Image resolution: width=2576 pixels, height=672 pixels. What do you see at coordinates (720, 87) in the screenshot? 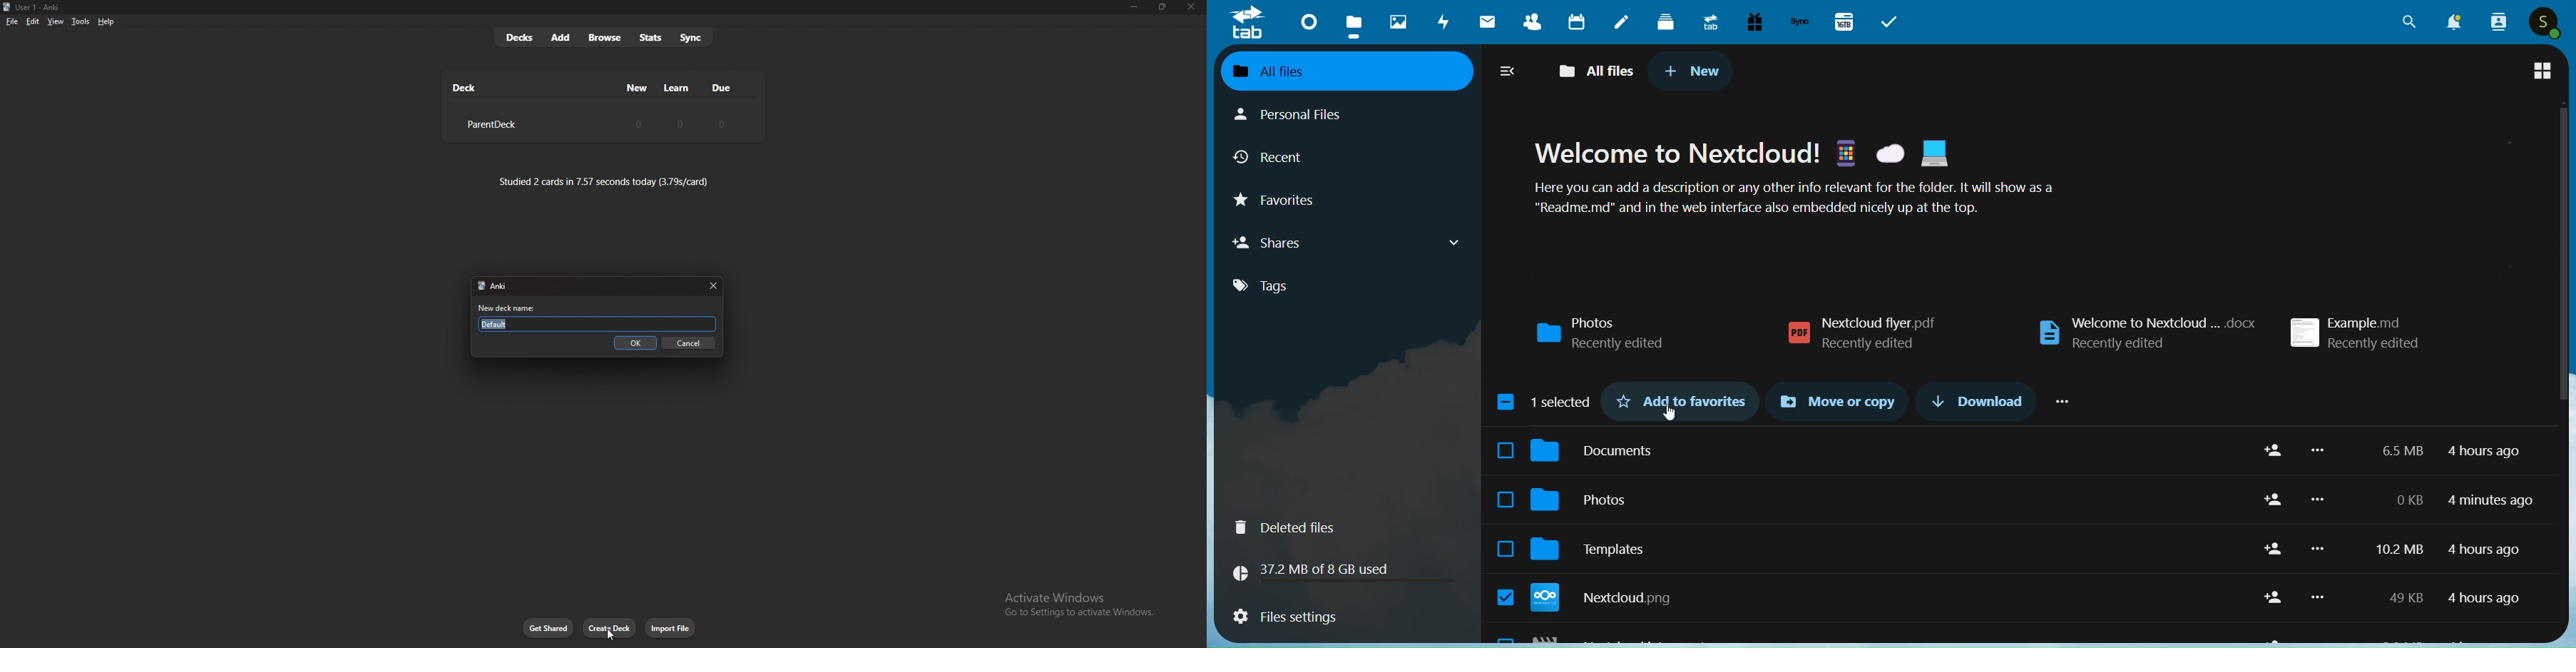
I see `due` at bounding box center [720, 87].